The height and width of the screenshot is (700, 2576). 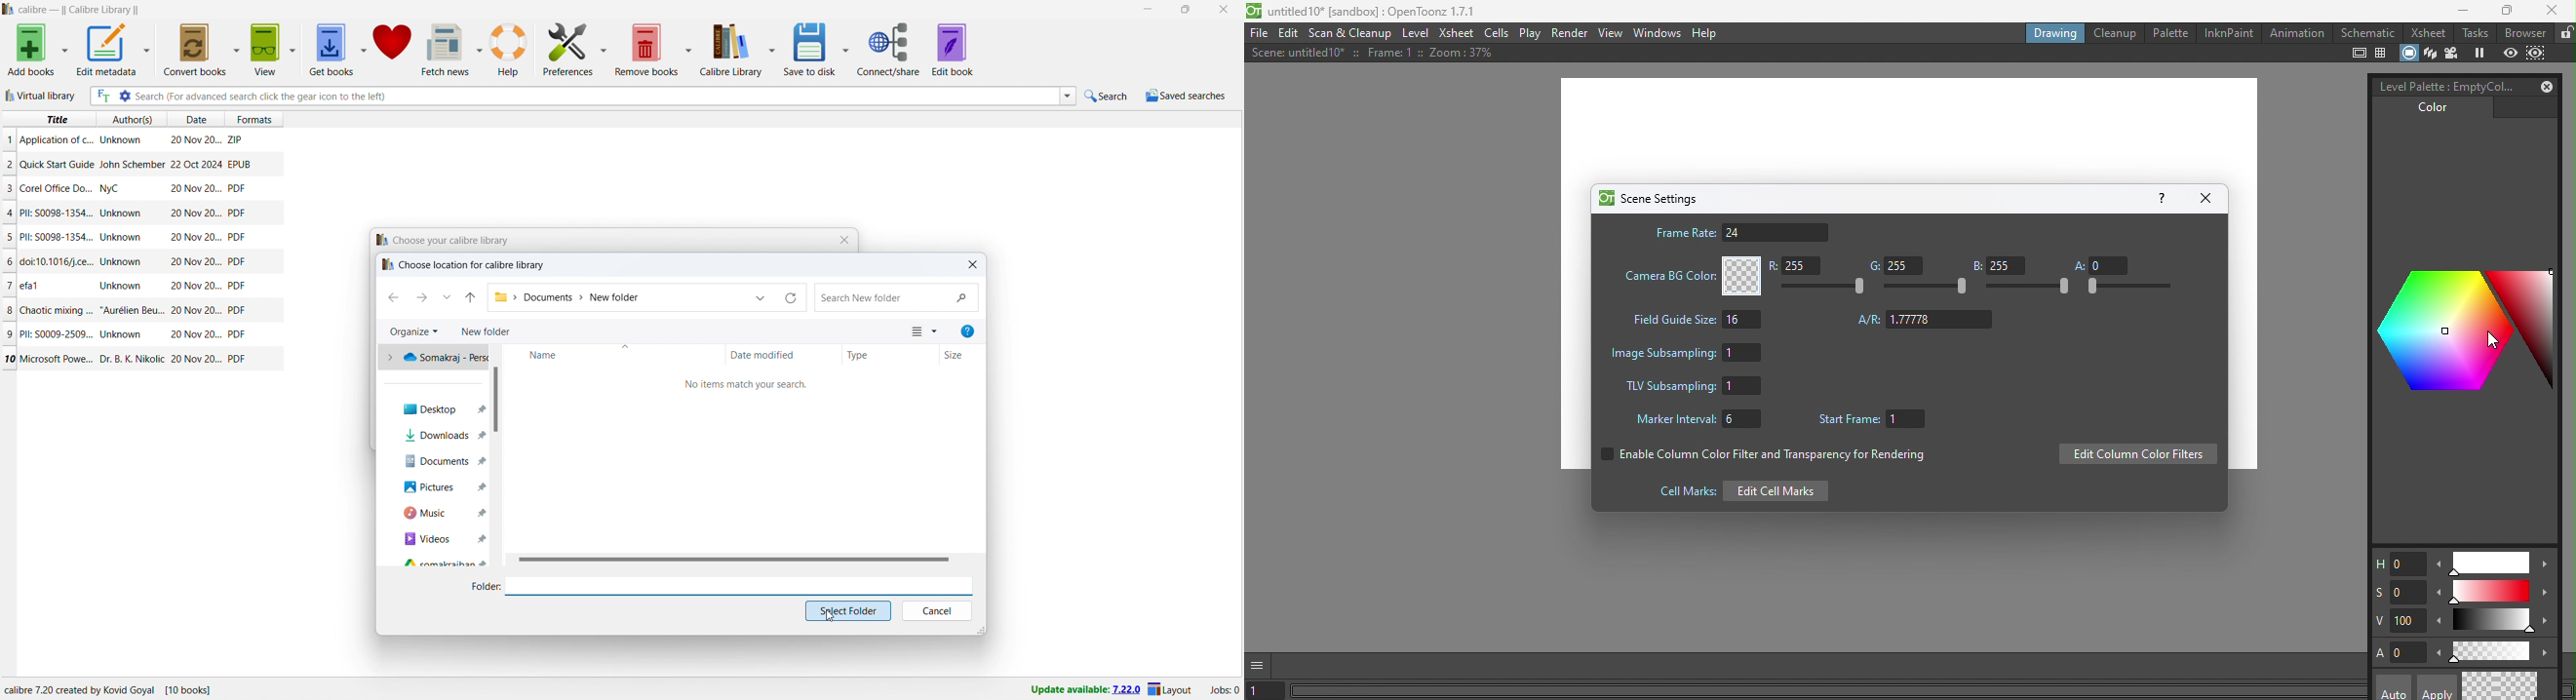 I want to click on recent locations, so click(x=447, y=296).